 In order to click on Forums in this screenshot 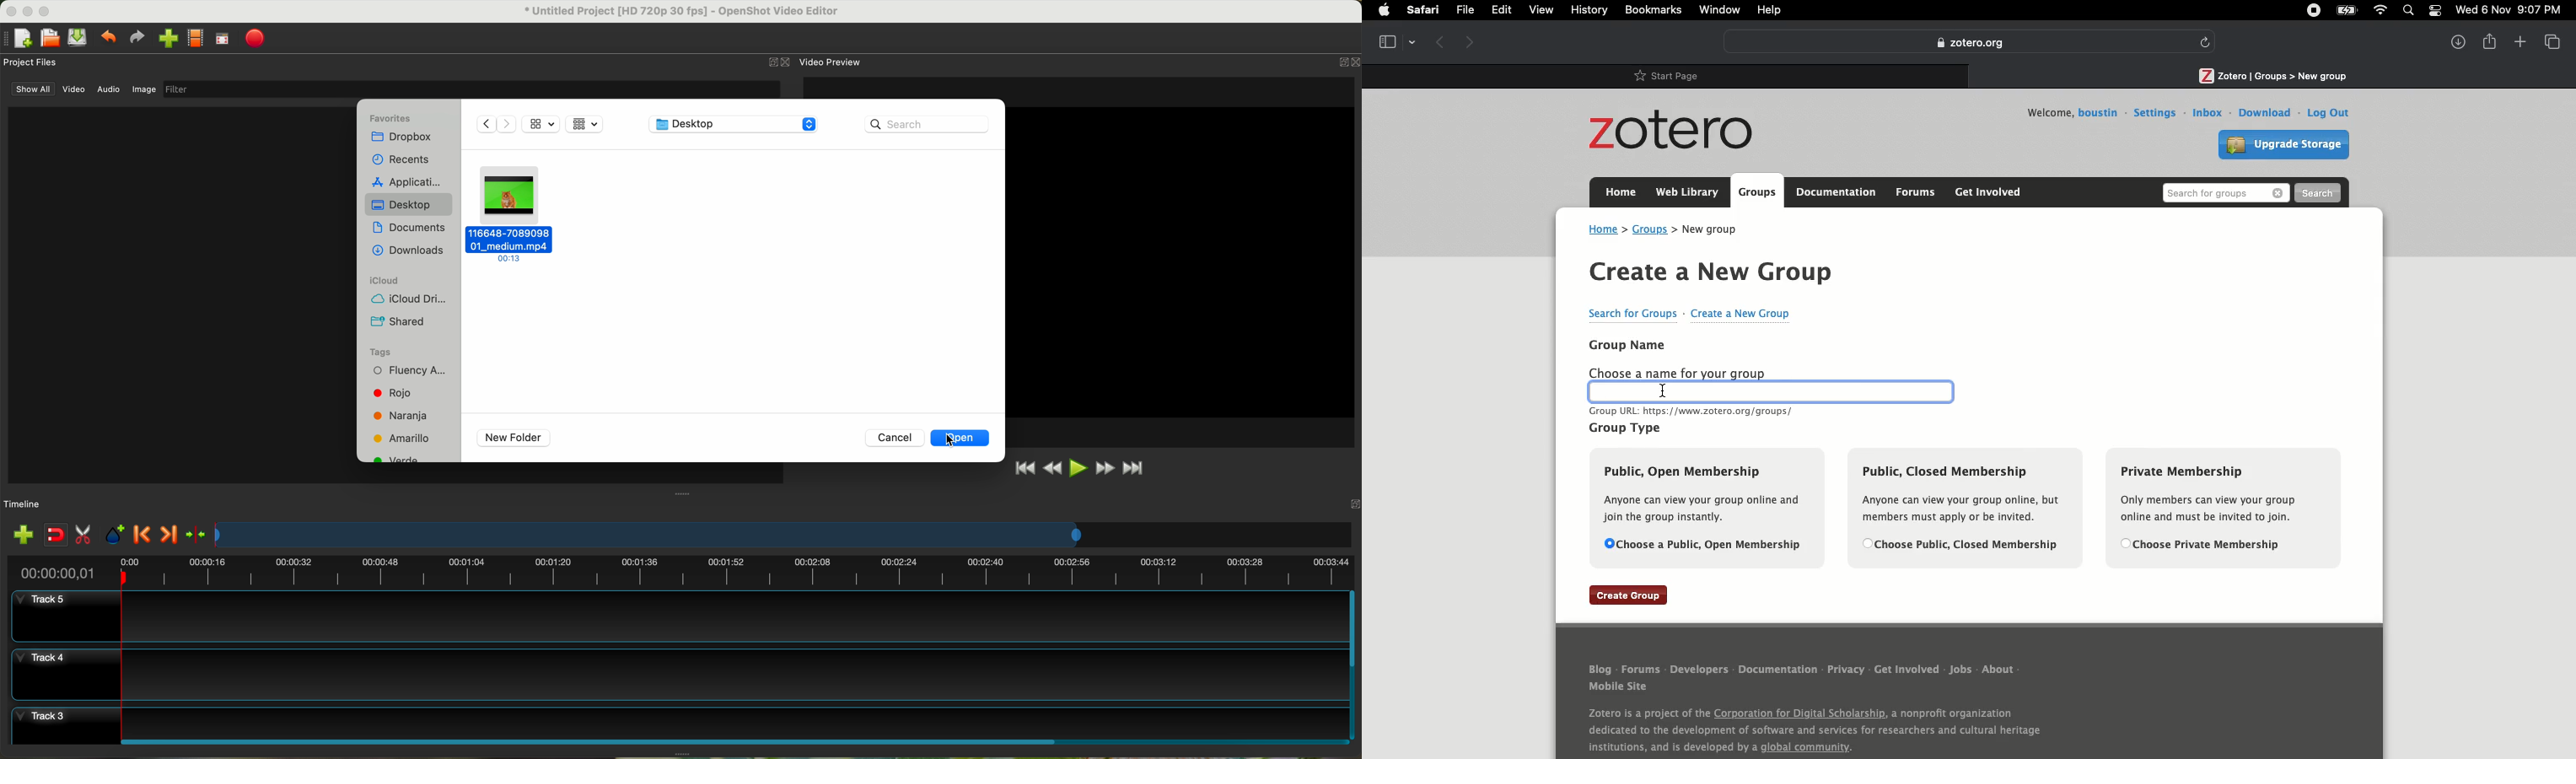, I will do `click(1643, 670)`.